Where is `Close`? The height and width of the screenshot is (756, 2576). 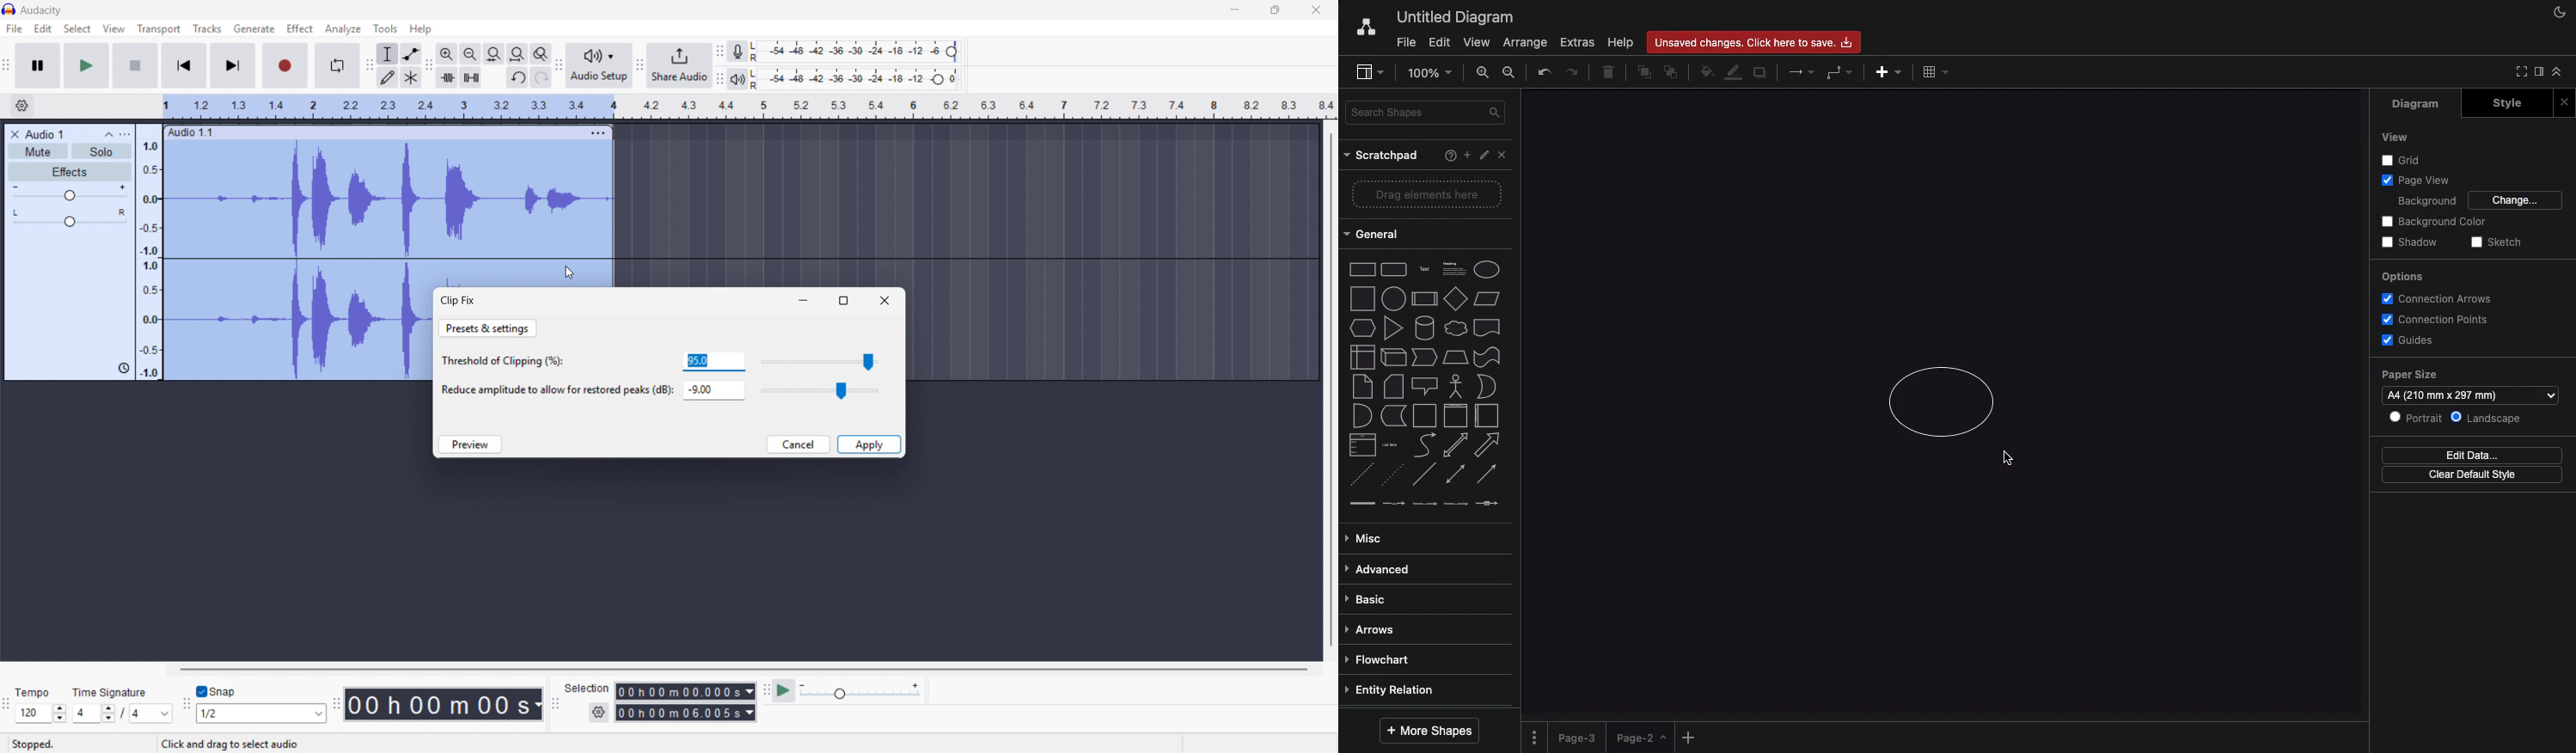
Close is located at coordinates (1317, 10).